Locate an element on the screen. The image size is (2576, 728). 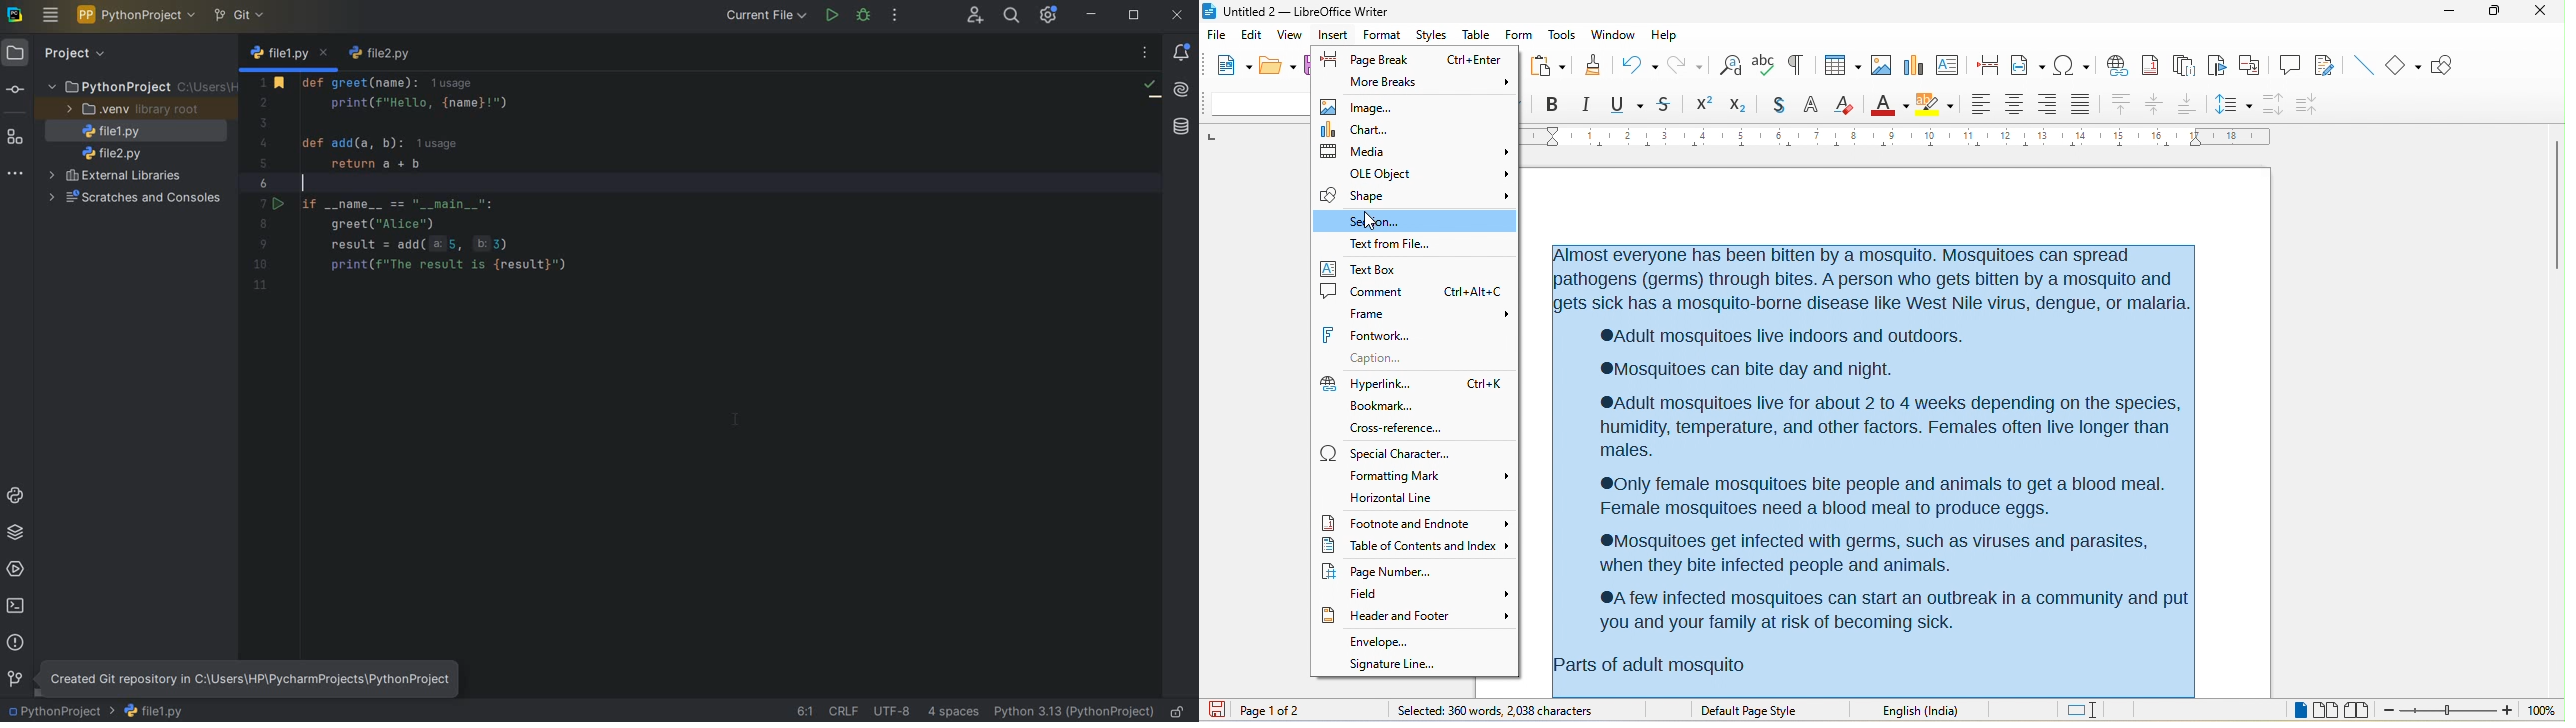
AI Assistant is located at coordinates (1183, 91).